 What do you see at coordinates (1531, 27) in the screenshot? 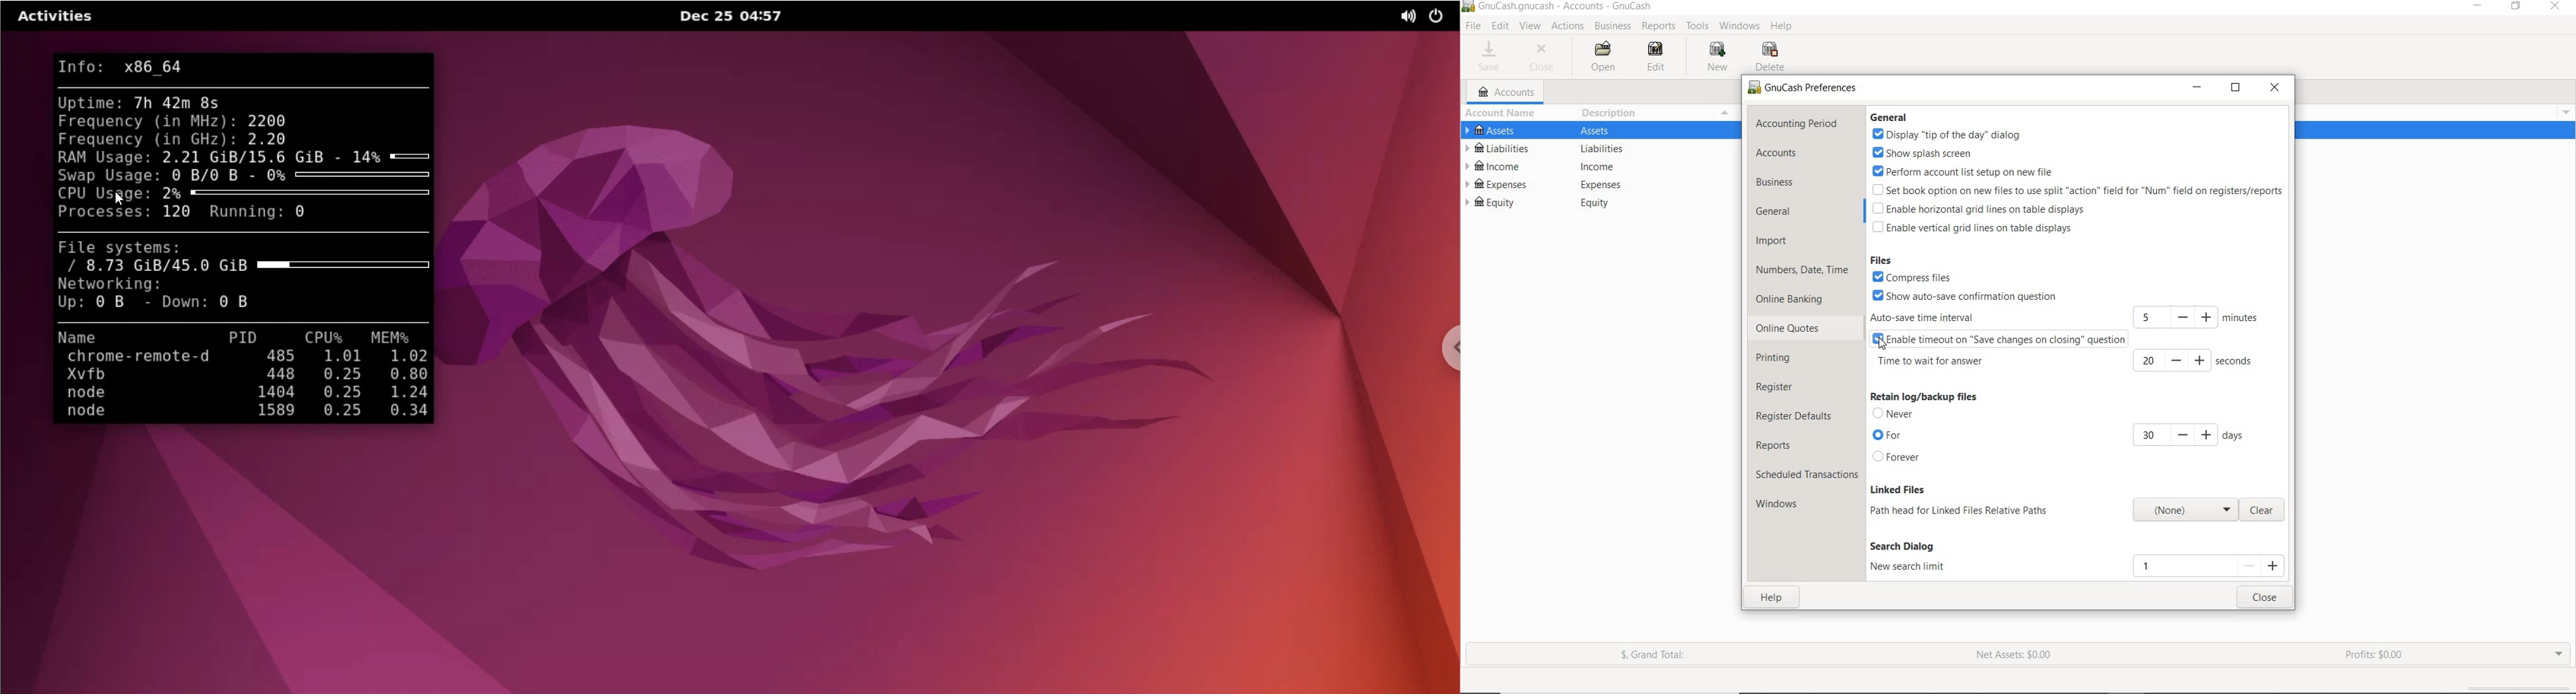
I see `VIEW` at bounding box center [1531, 27].